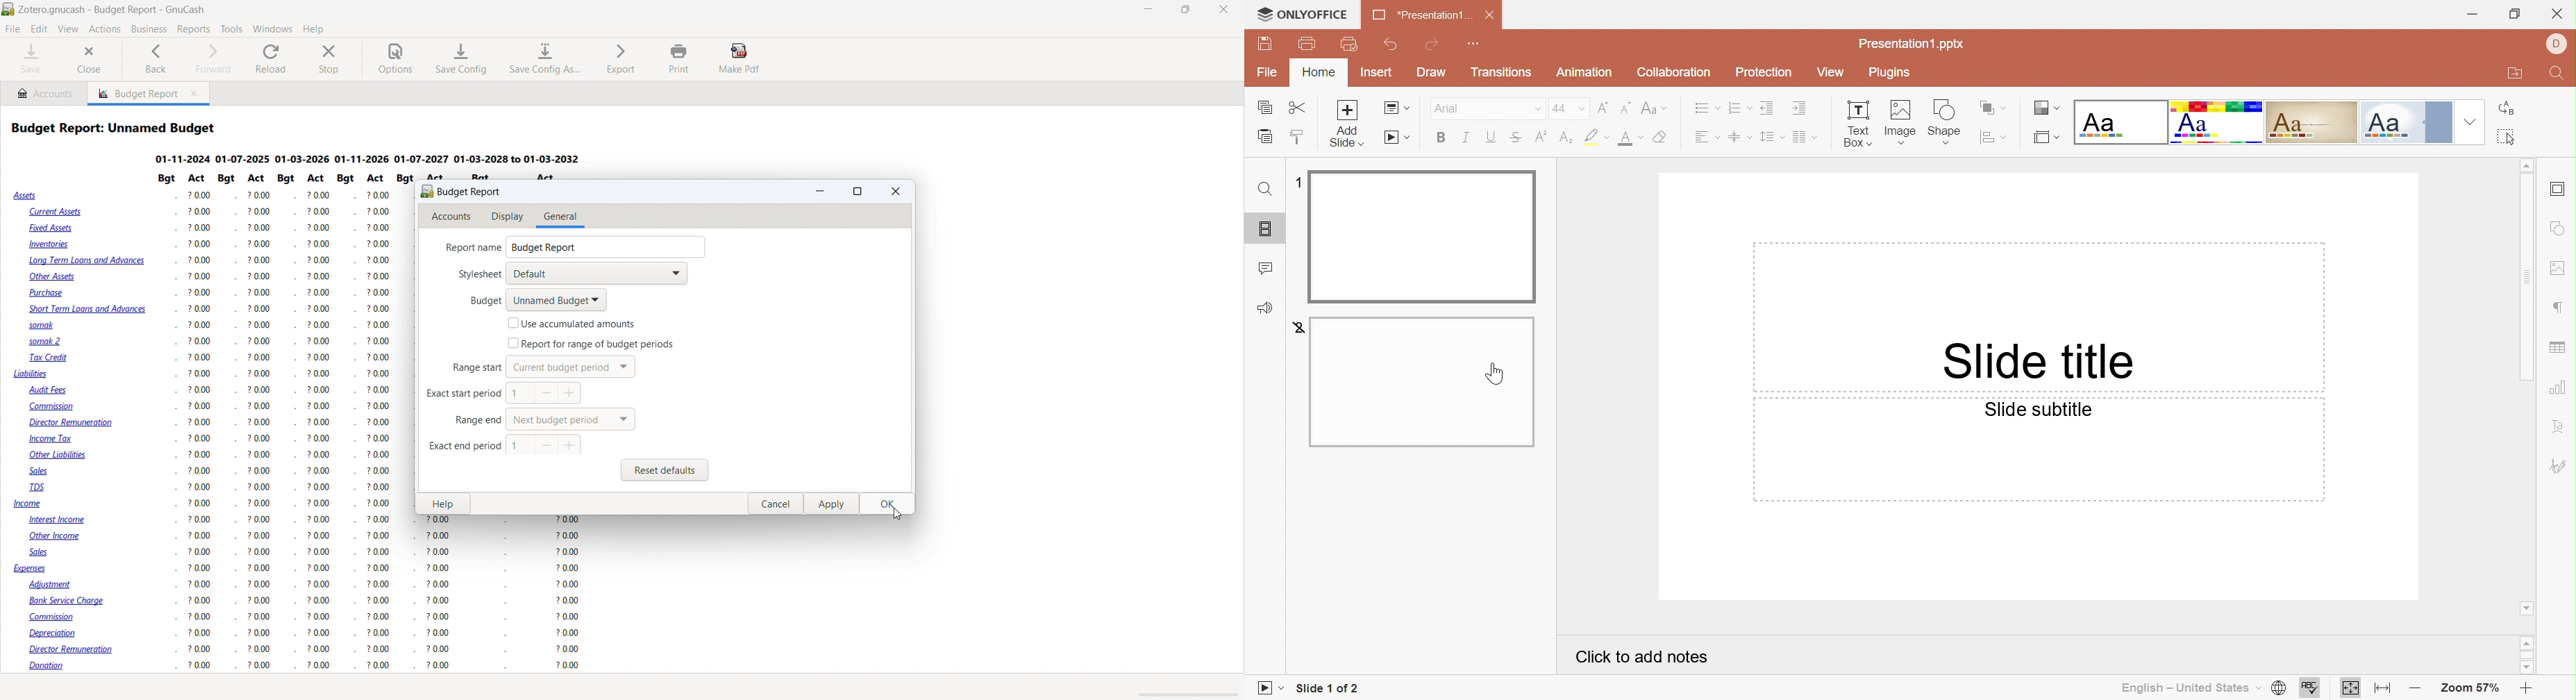  What do you see at coordinates (1502, 72) in the screenshot?
I see `Transitions` at bounding box center [1502, 72].